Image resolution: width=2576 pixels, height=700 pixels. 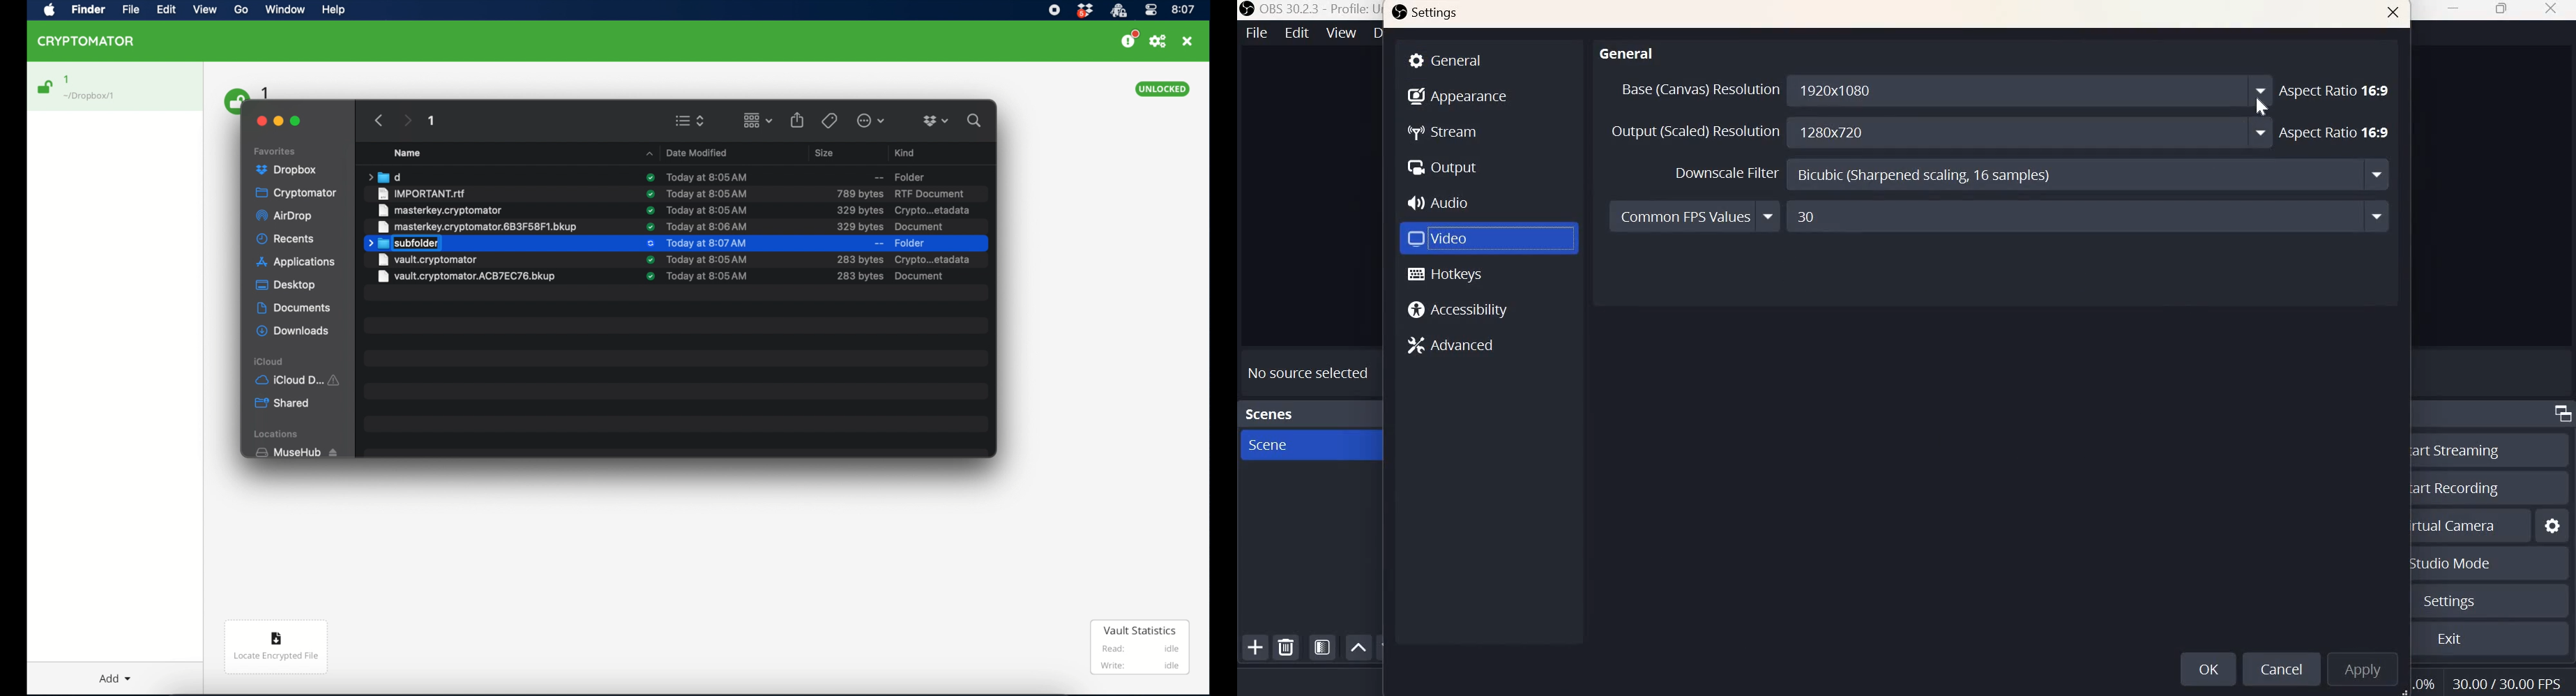 I want to click on Aspect 16:9, so click(x=2336, y=89).